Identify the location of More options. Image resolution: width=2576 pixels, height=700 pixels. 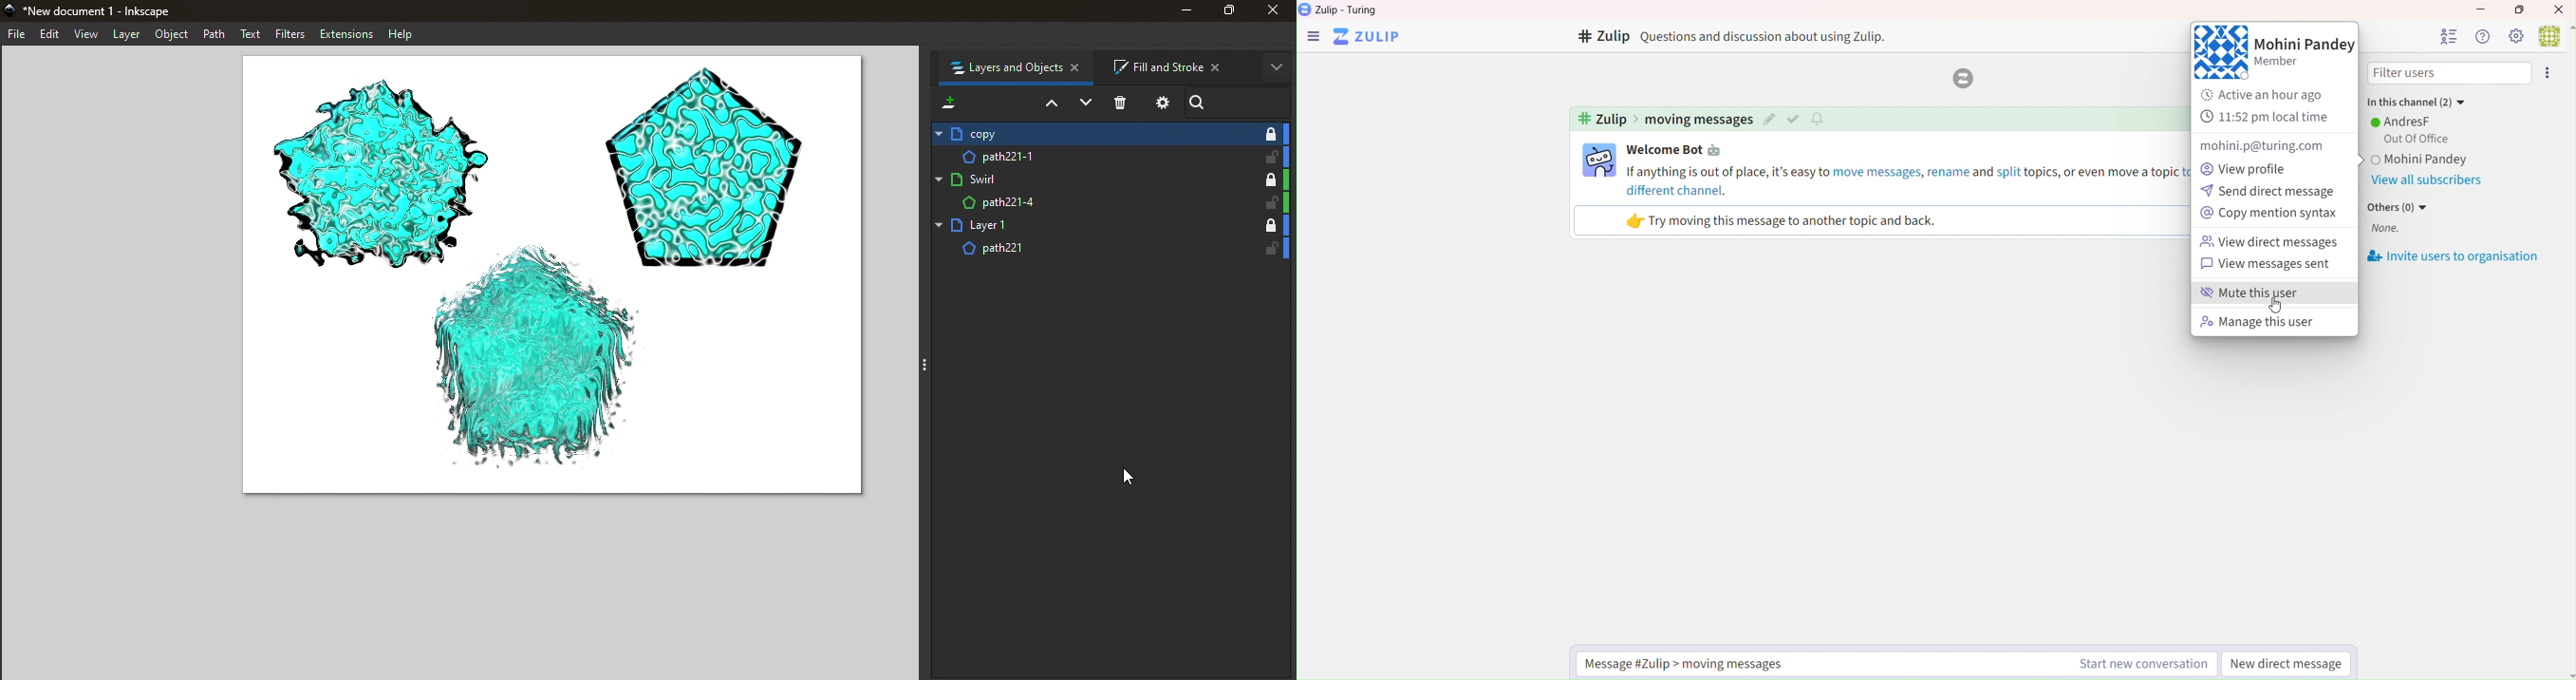
(1277, 67).